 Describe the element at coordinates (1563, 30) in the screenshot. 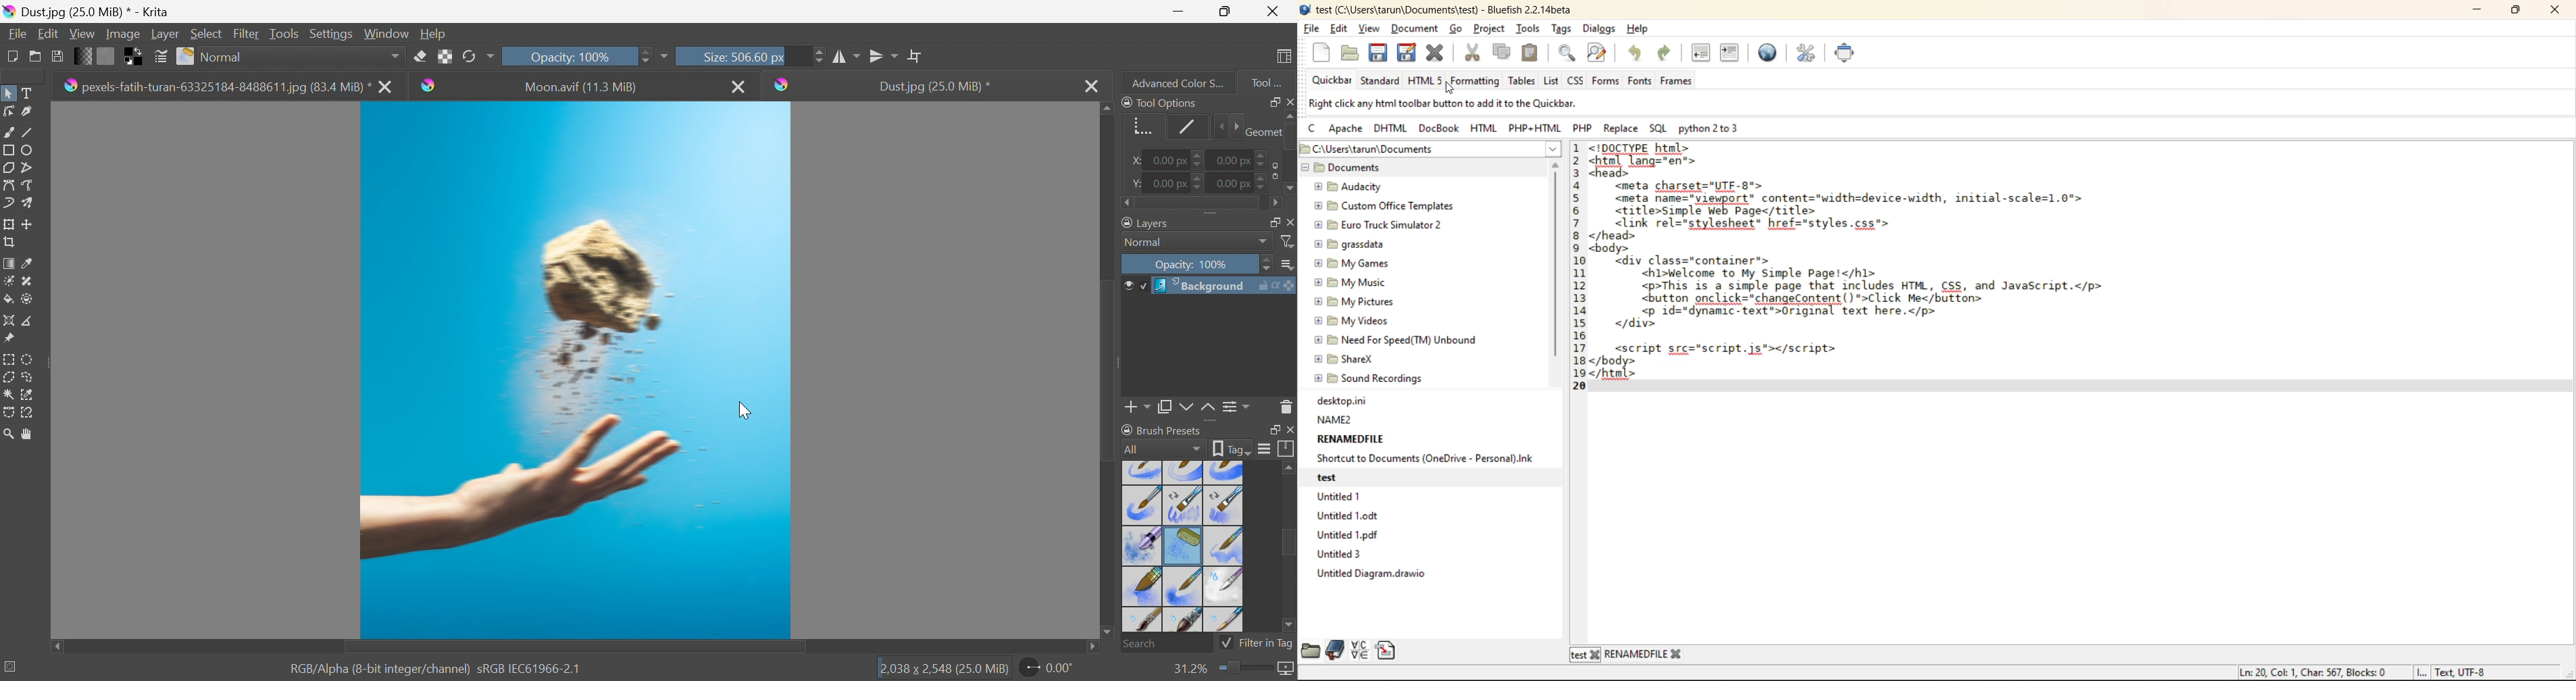

I see `tags` at that location.